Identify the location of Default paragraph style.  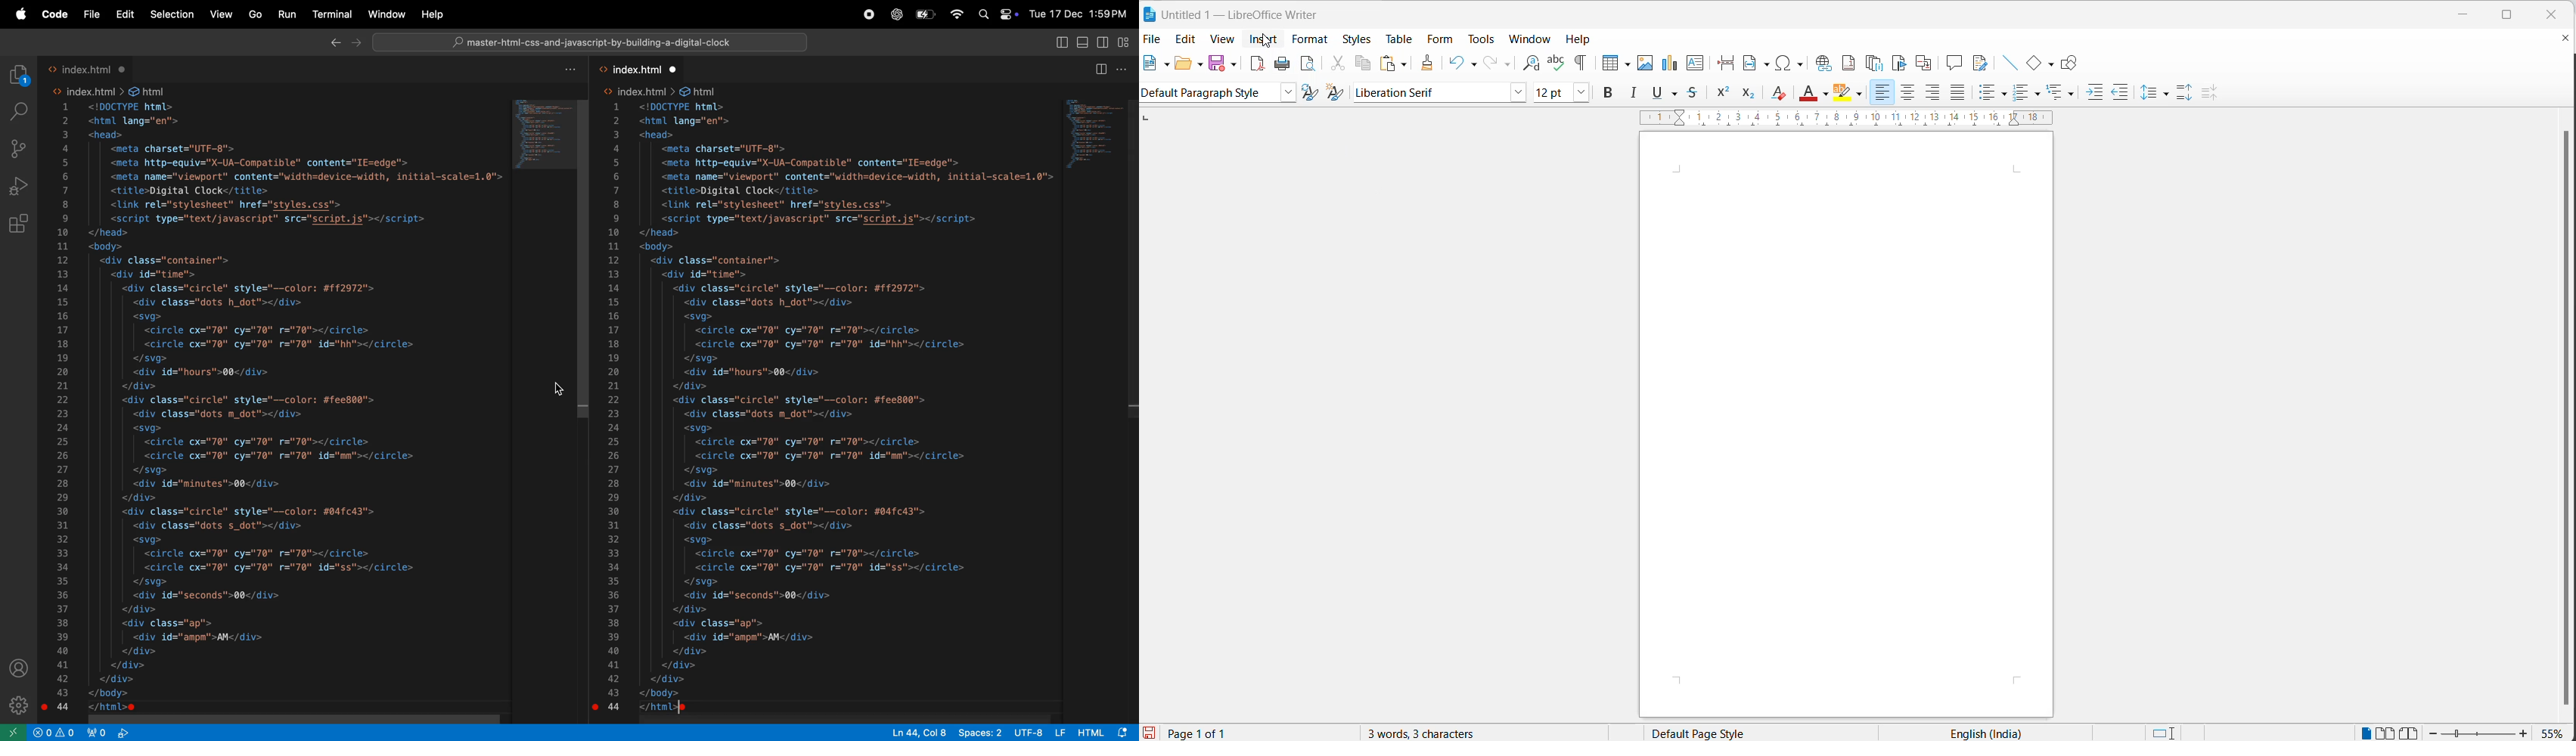
(1209, 92).